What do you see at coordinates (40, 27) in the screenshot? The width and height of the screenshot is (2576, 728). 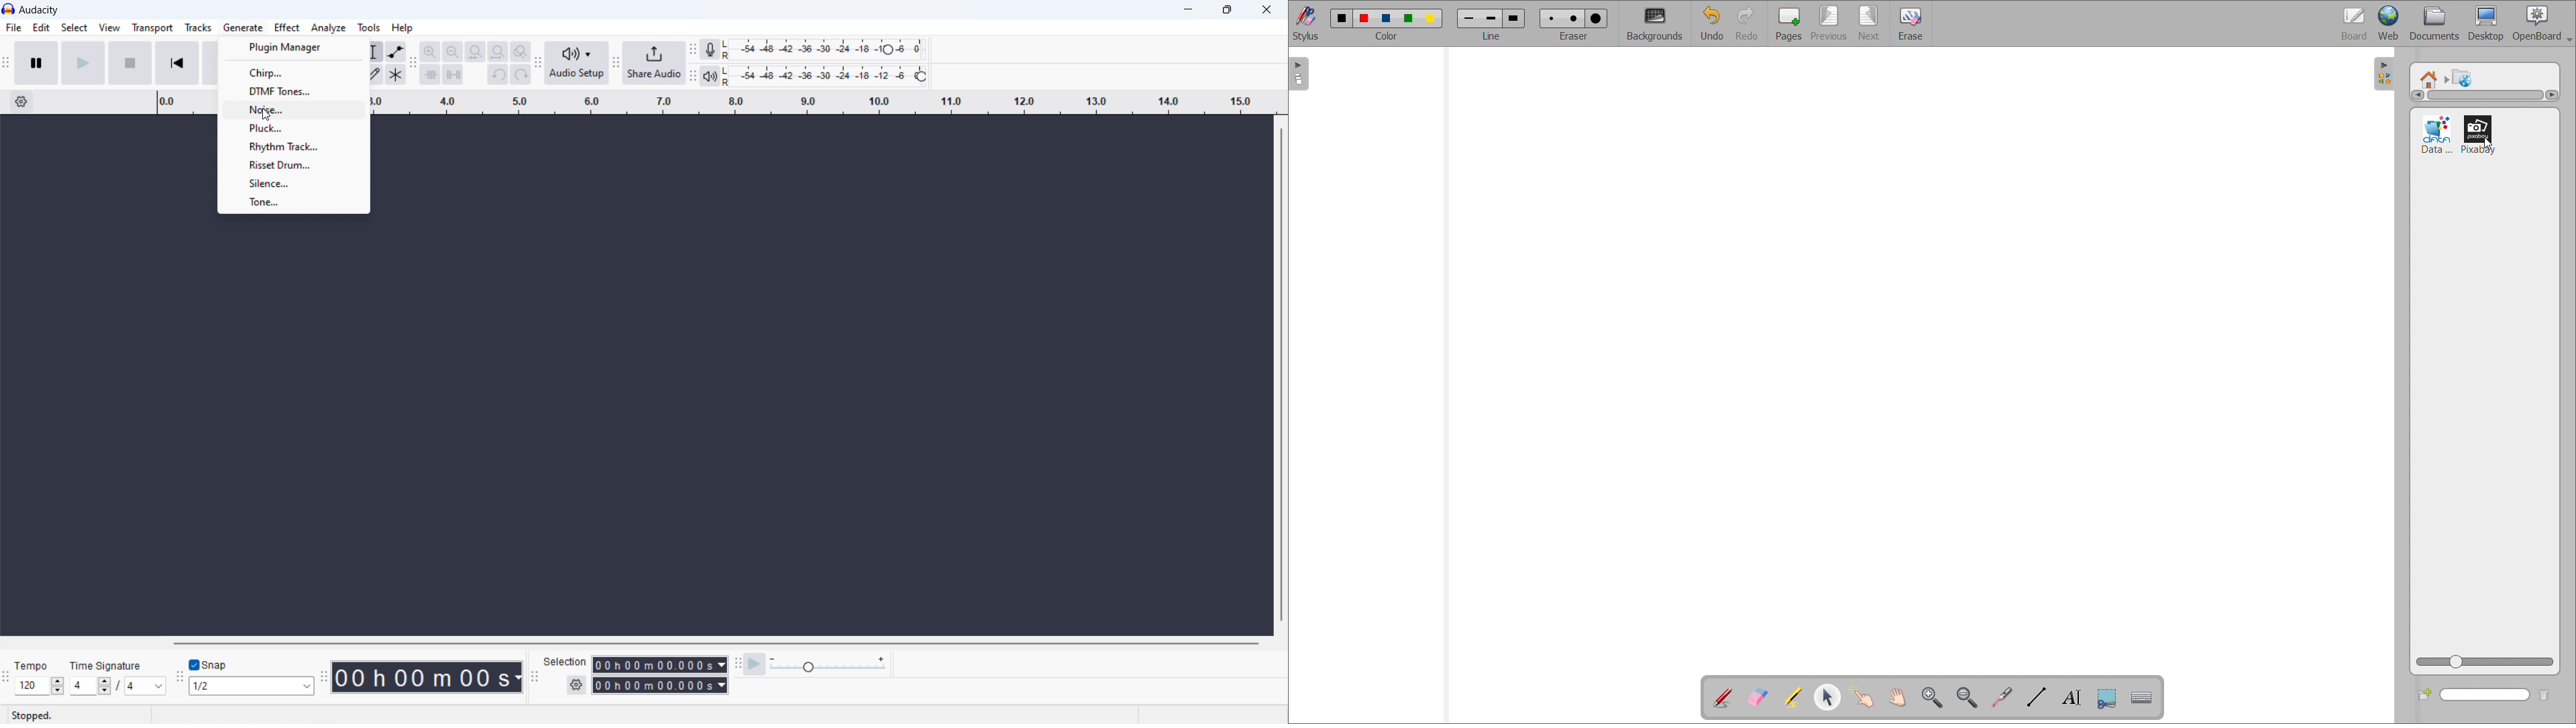 I see `Edit` at bounding box center [40, 27].